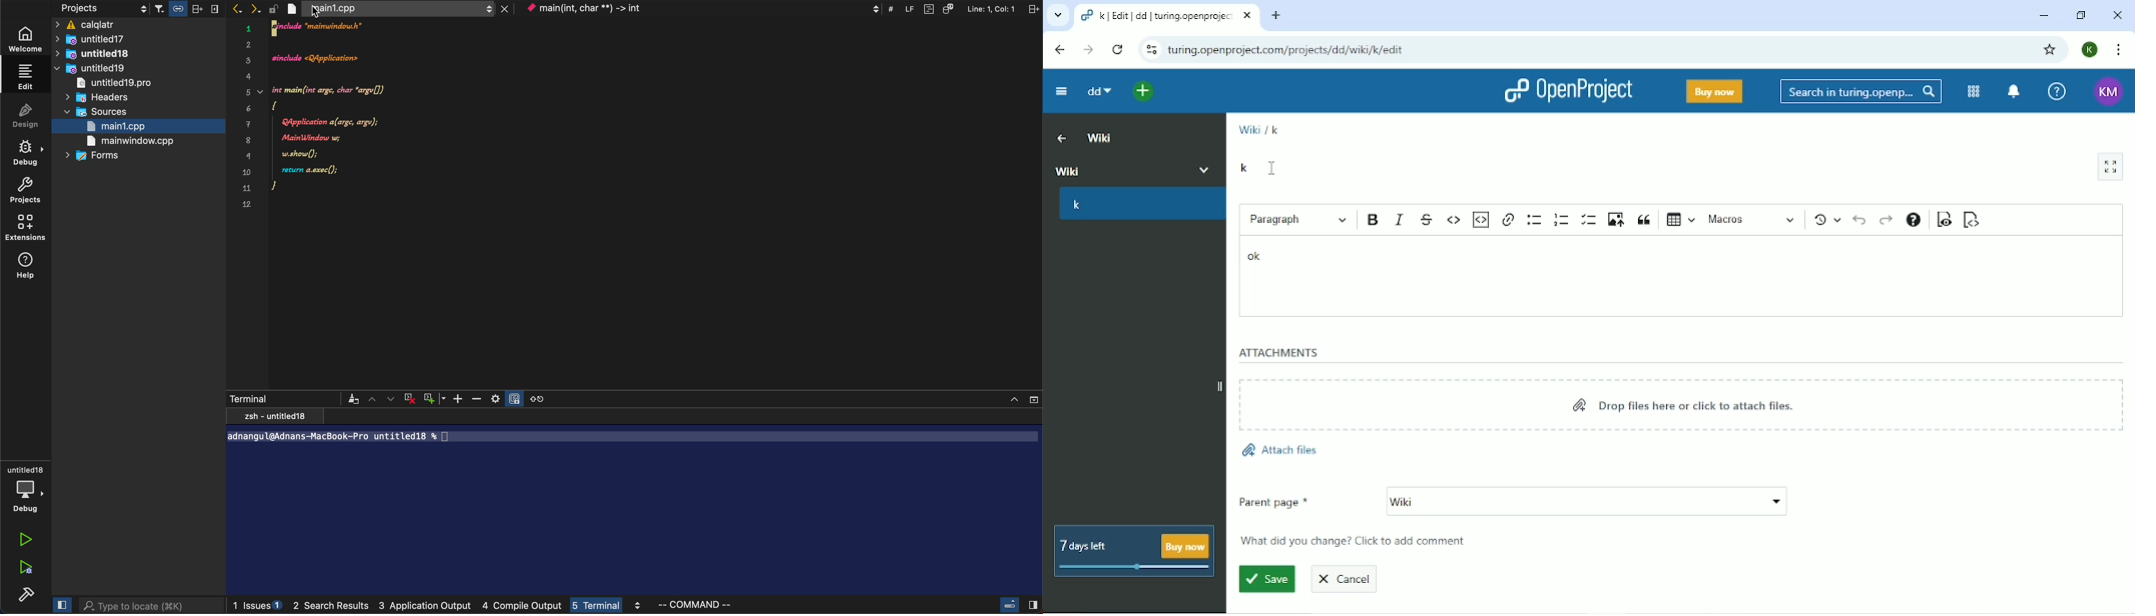  I want to click on Macros, so click(1753, 221).